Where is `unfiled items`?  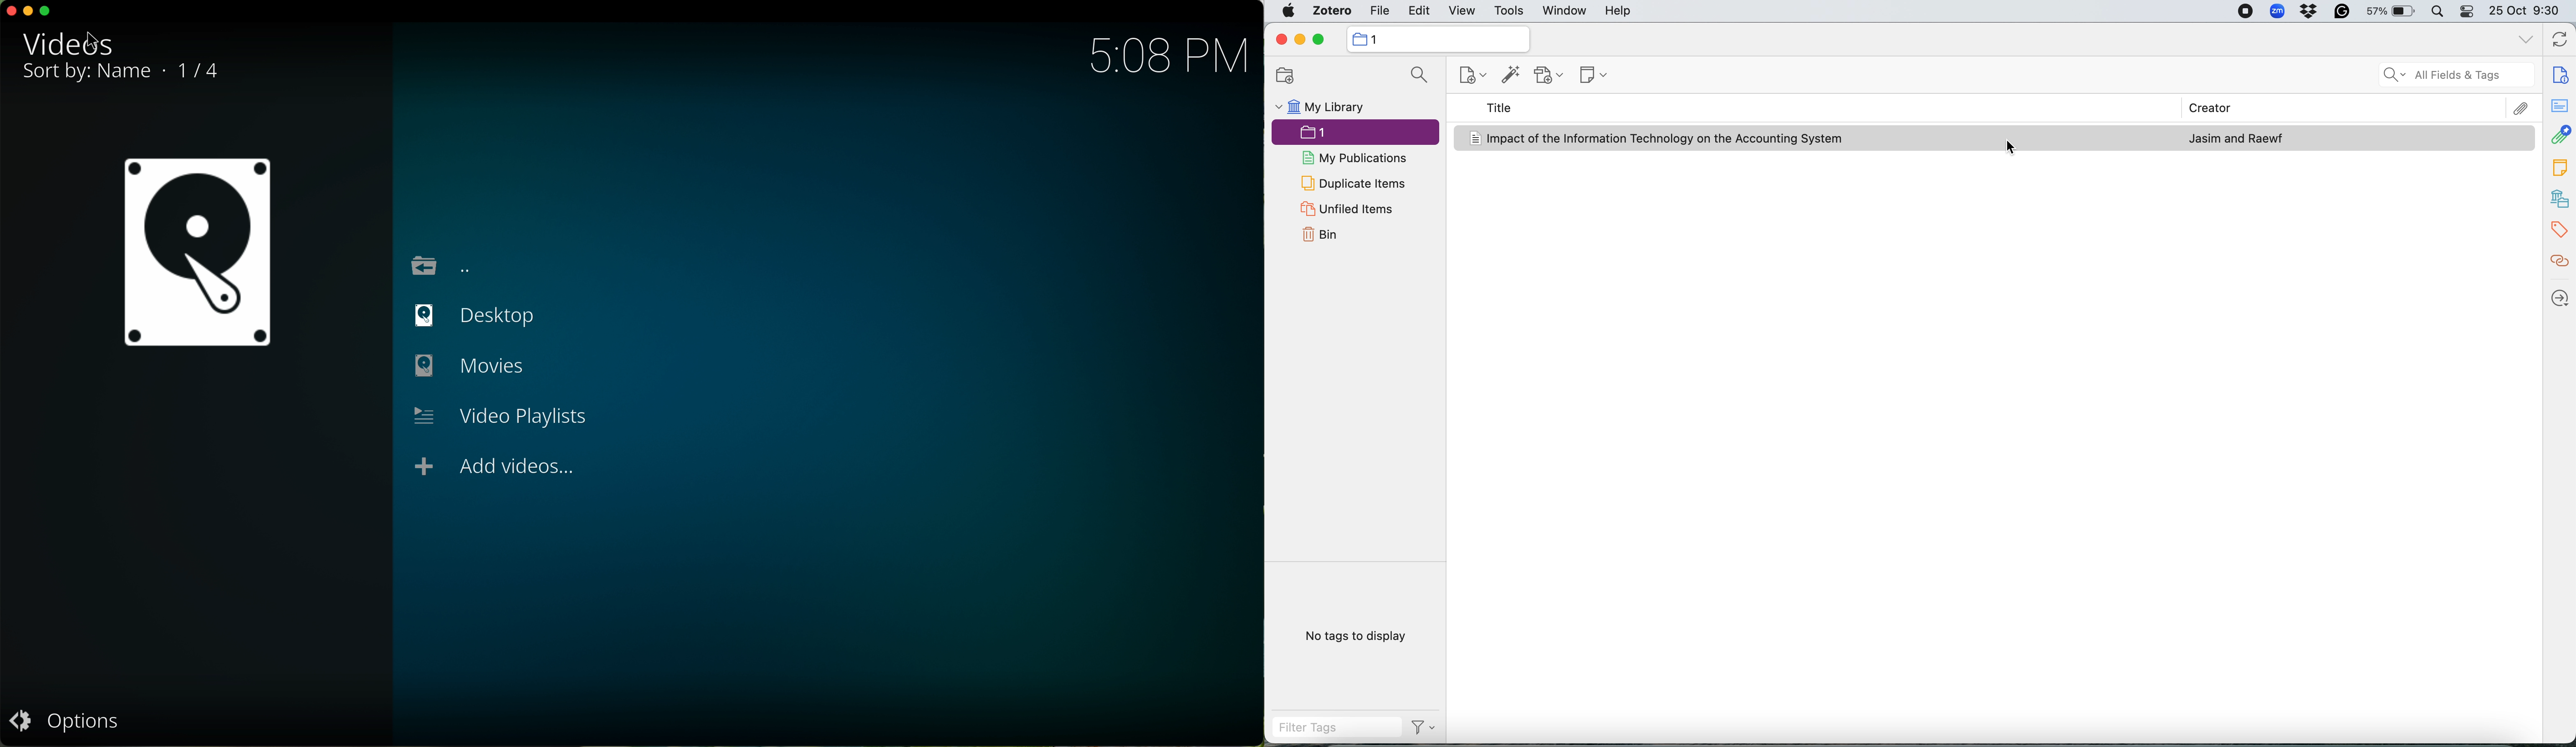
unfiled items is located at coordinates (1351, 210).